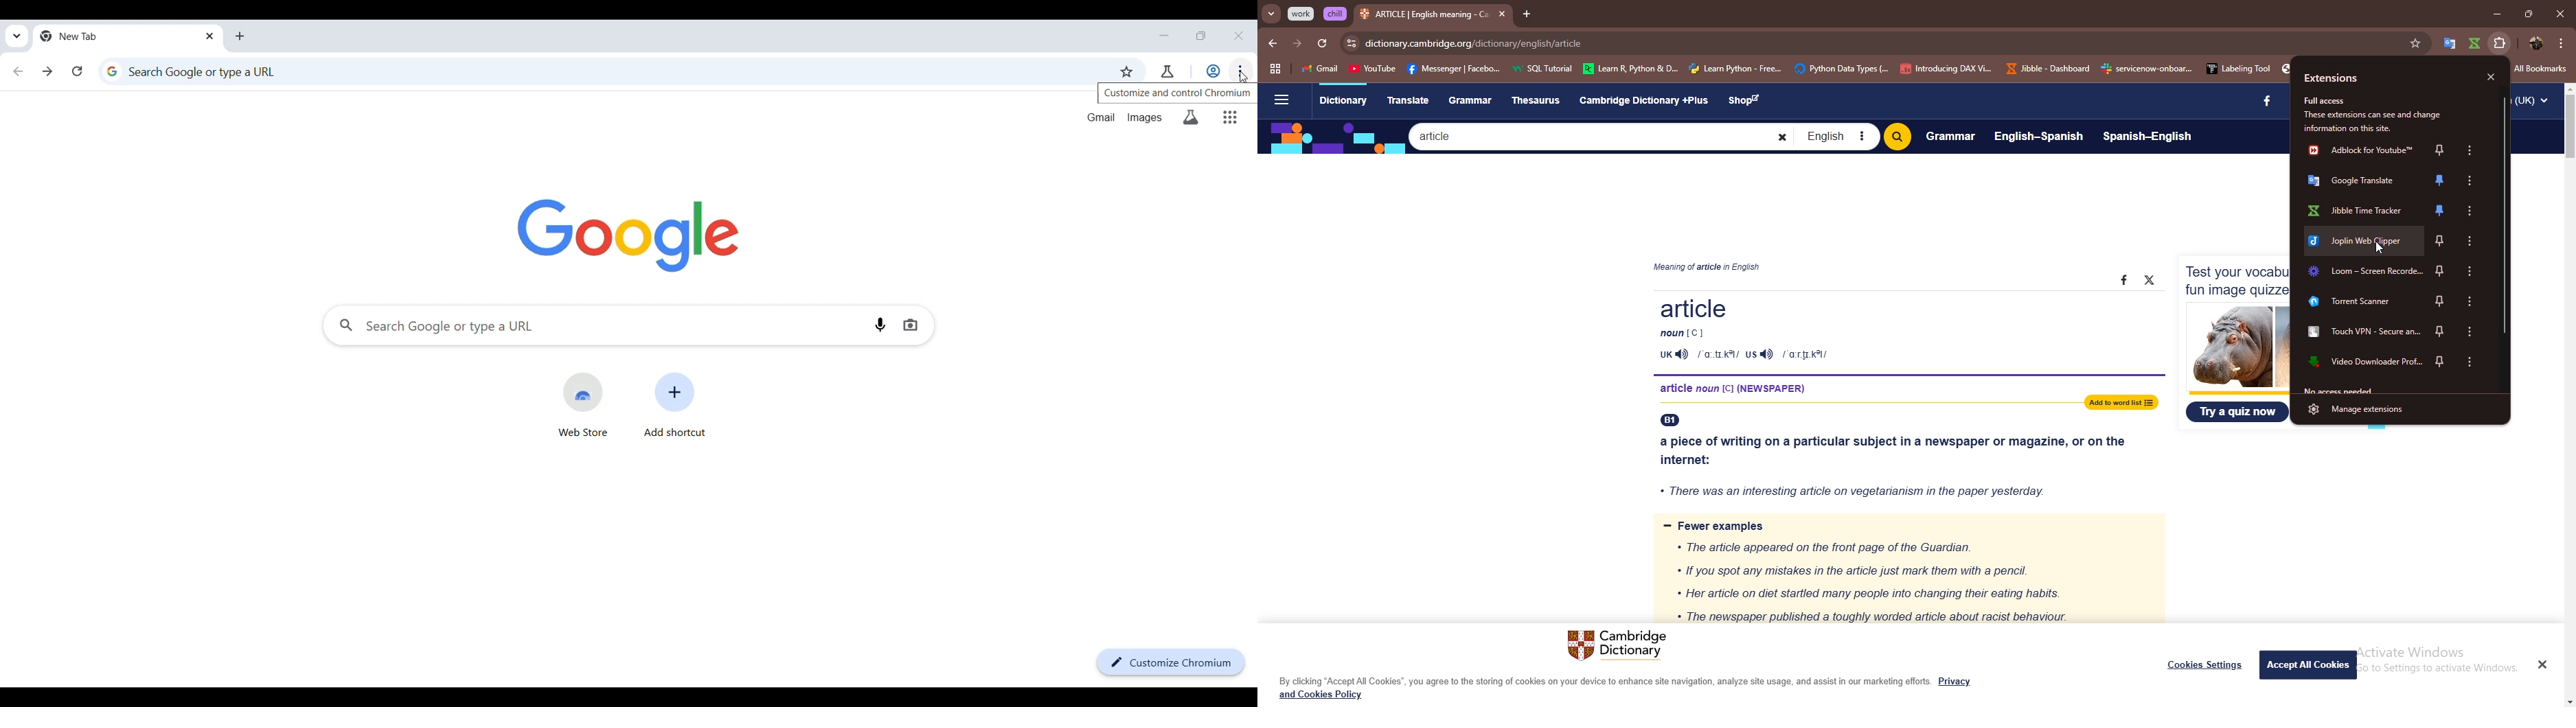 This screenshot has width=2576, height=728. Describe the element at coordinates (2205, 664) in the screenshot. I see `Cookies Settings` at that location.